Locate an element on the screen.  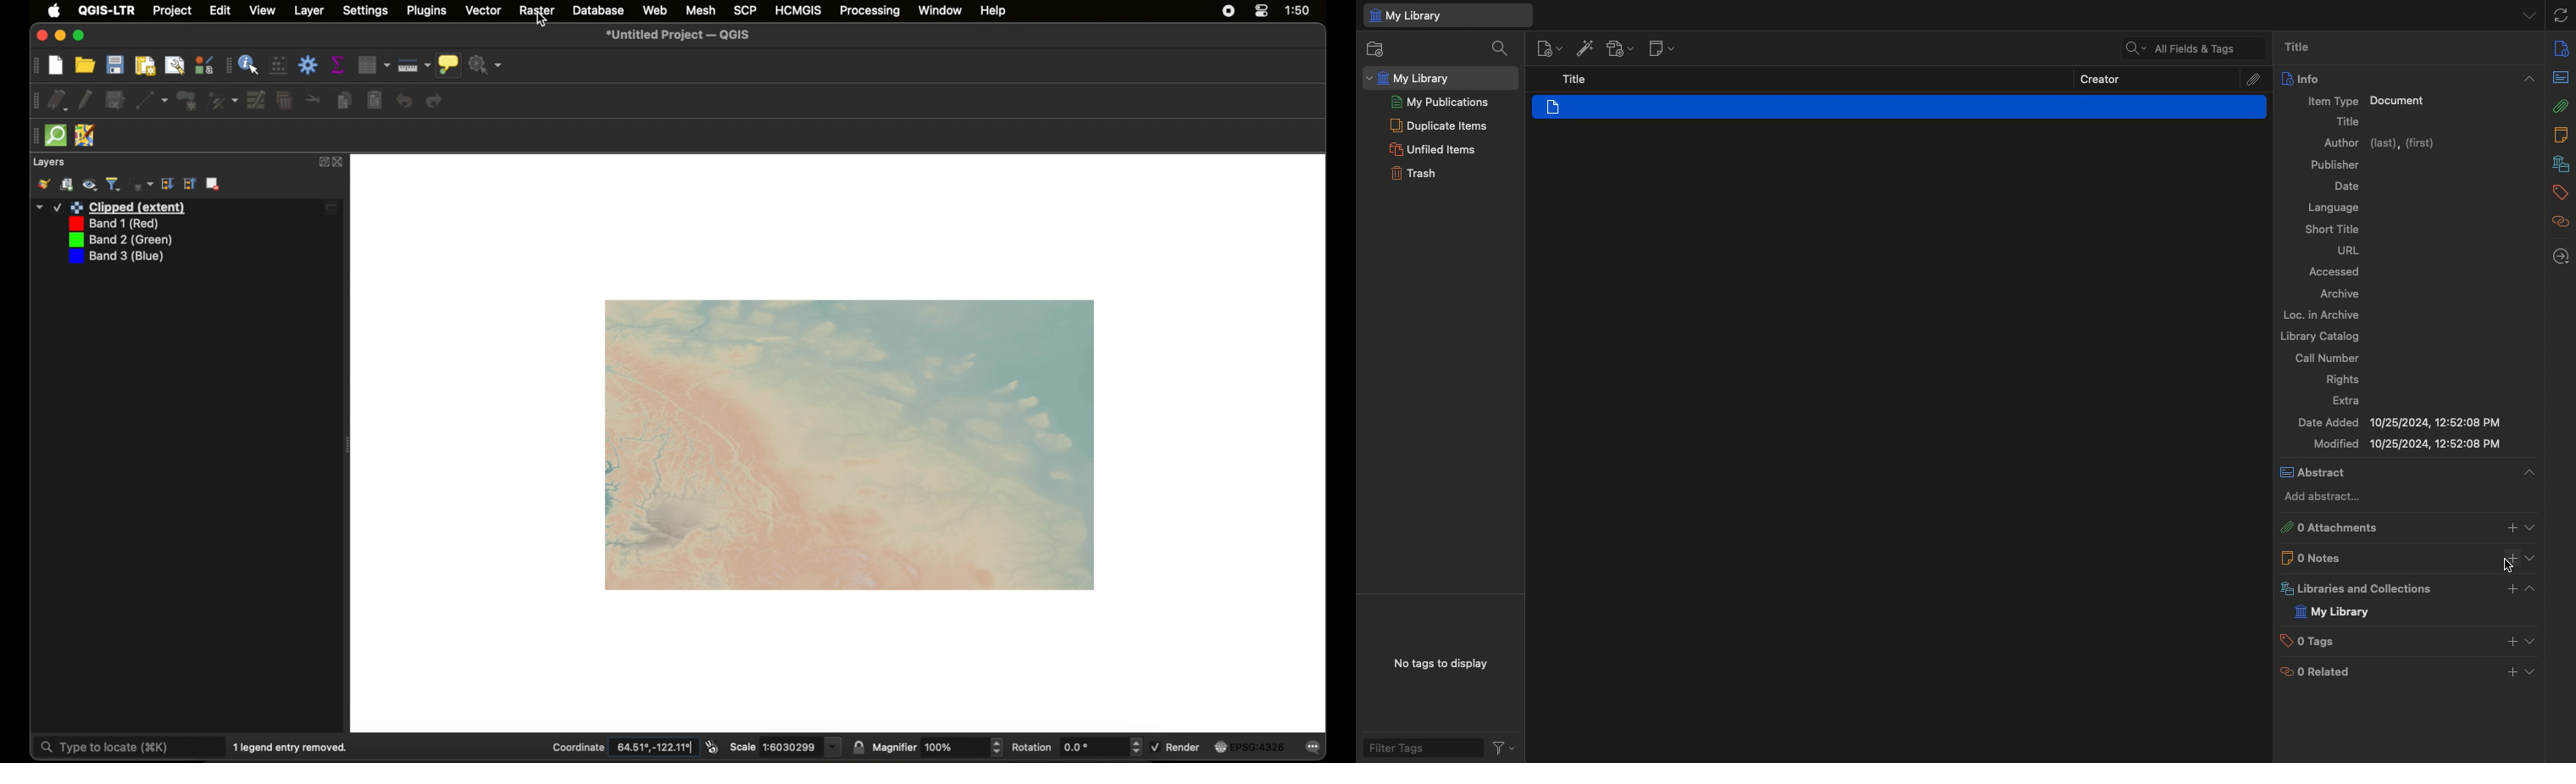
vertex tool is located at coordinates (222, 101).